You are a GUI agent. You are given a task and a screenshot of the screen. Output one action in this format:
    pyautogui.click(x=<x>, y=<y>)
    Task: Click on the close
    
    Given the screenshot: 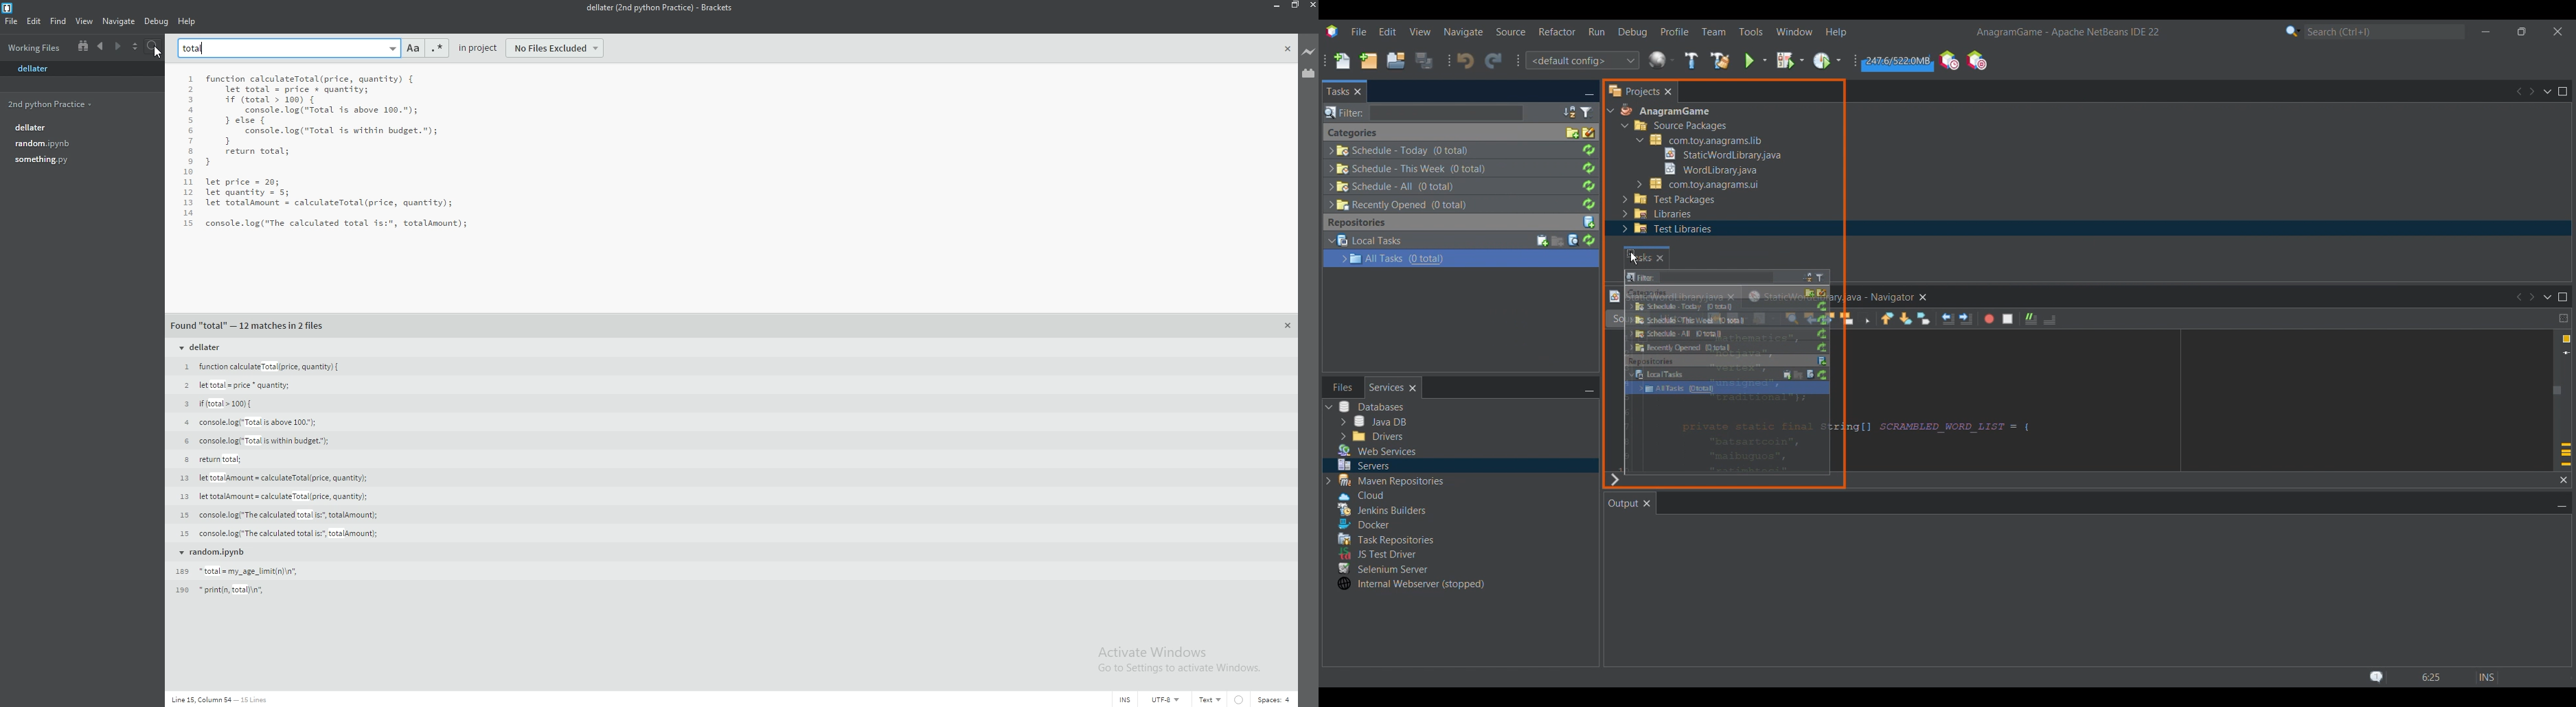 What is the action you would take?
    pyautogui.click(x=1288, y=49)
    